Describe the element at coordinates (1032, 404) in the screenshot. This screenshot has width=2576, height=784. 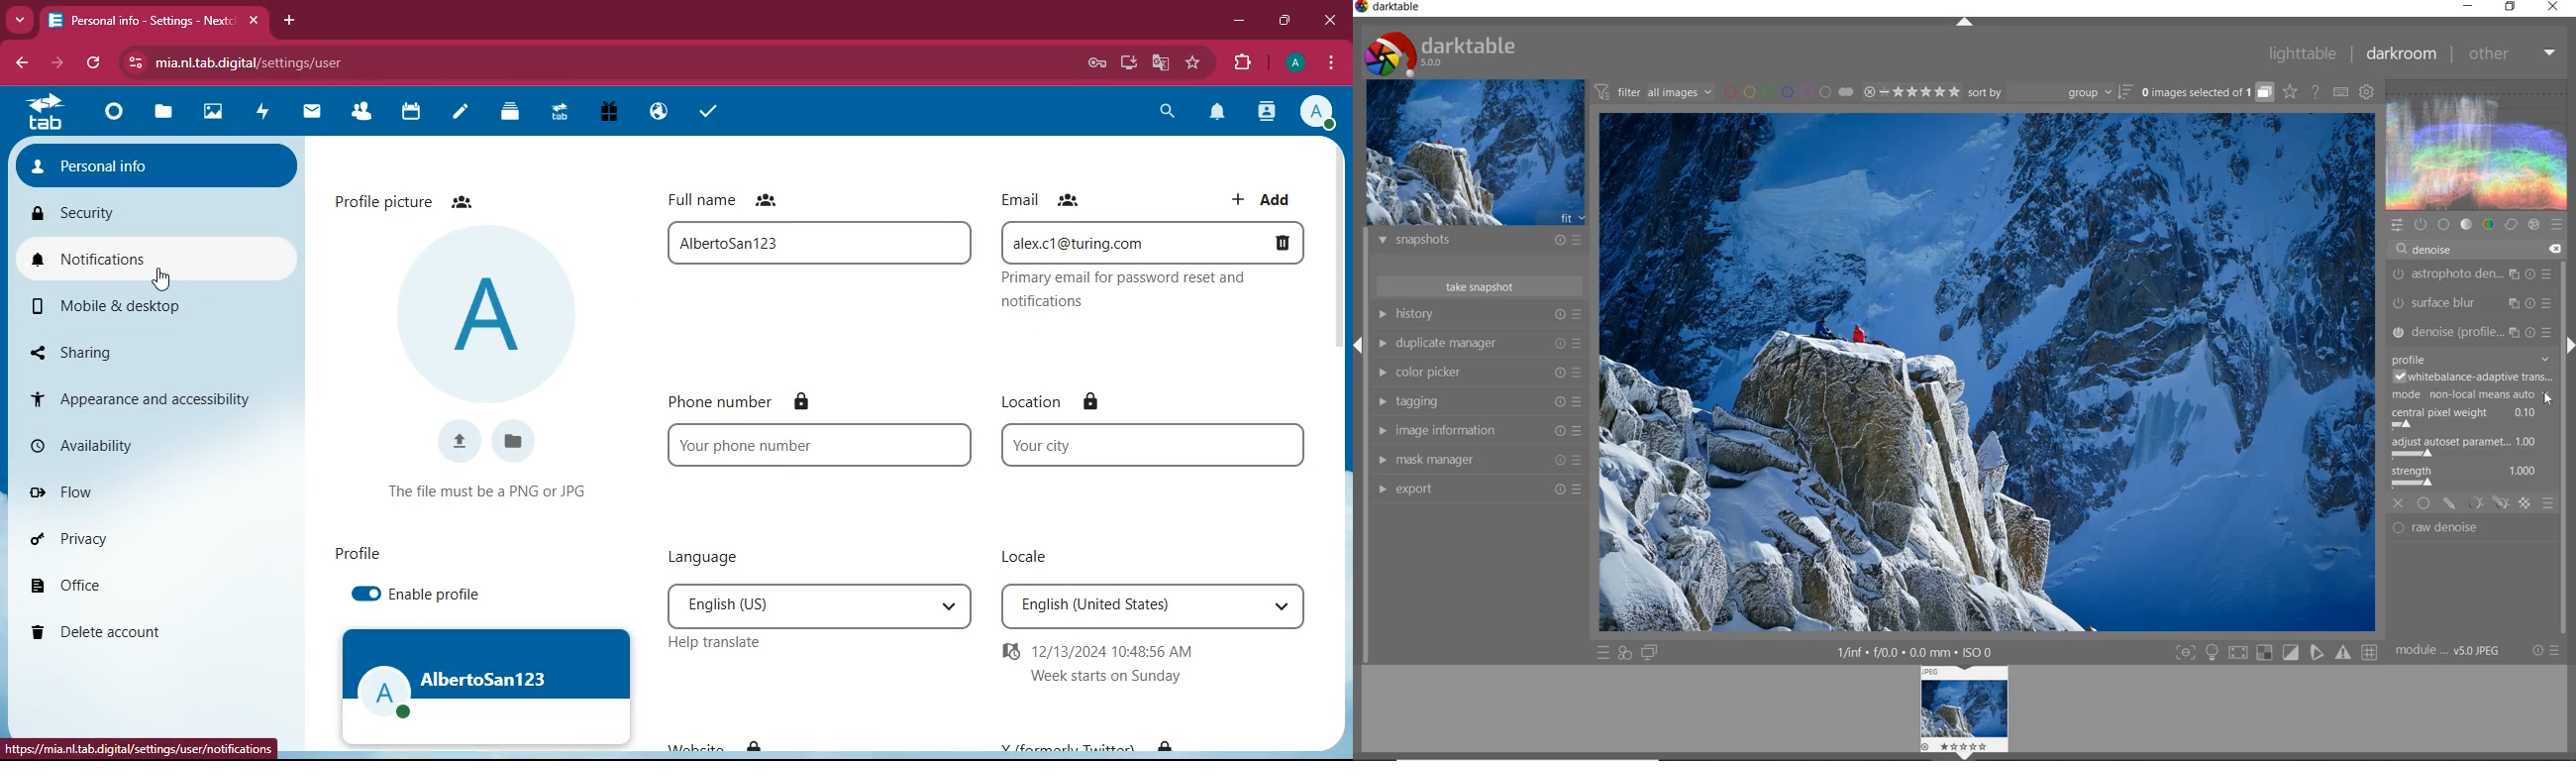
I see `location` at that location.